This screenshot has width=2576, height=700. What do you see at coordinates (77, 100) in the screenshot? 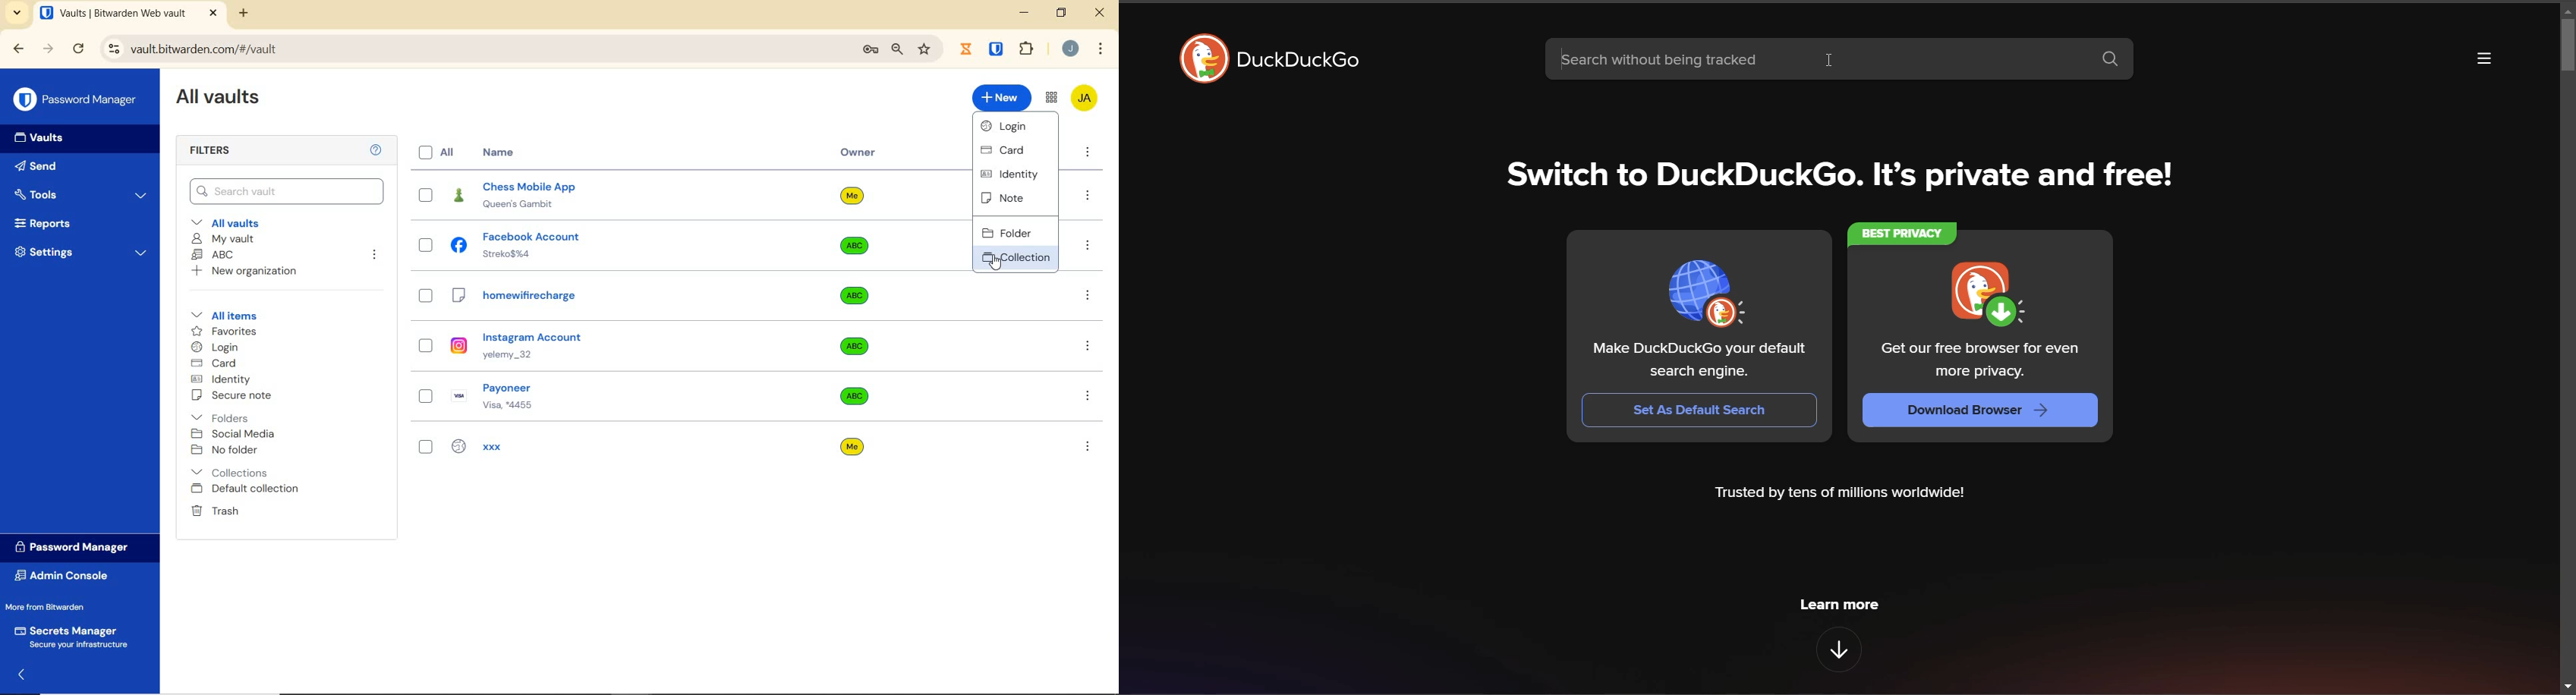
I see `Password Manager` at bounding box center [77, 100].